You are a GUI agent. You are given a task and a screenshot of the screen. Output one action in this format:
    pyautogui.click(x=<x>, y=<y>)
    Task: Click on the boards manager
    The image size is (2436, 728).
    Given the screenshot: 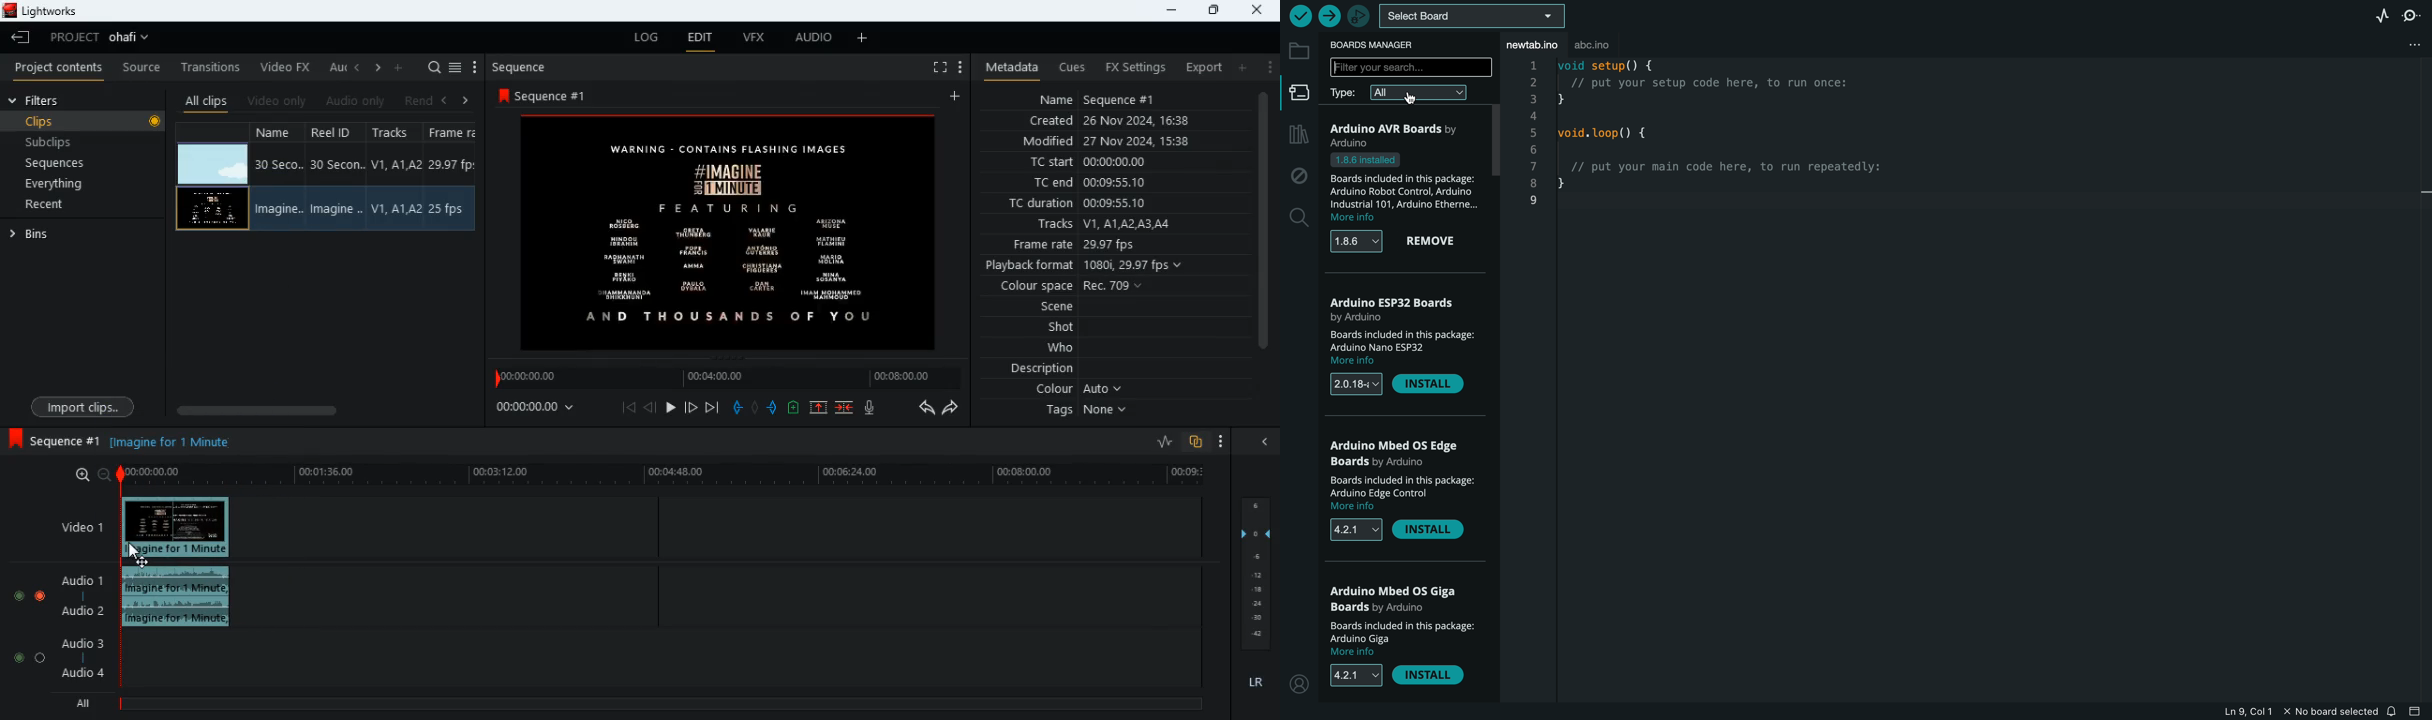 What is the action you would take?
    pyautogui.click(x=1374, y=46)
    